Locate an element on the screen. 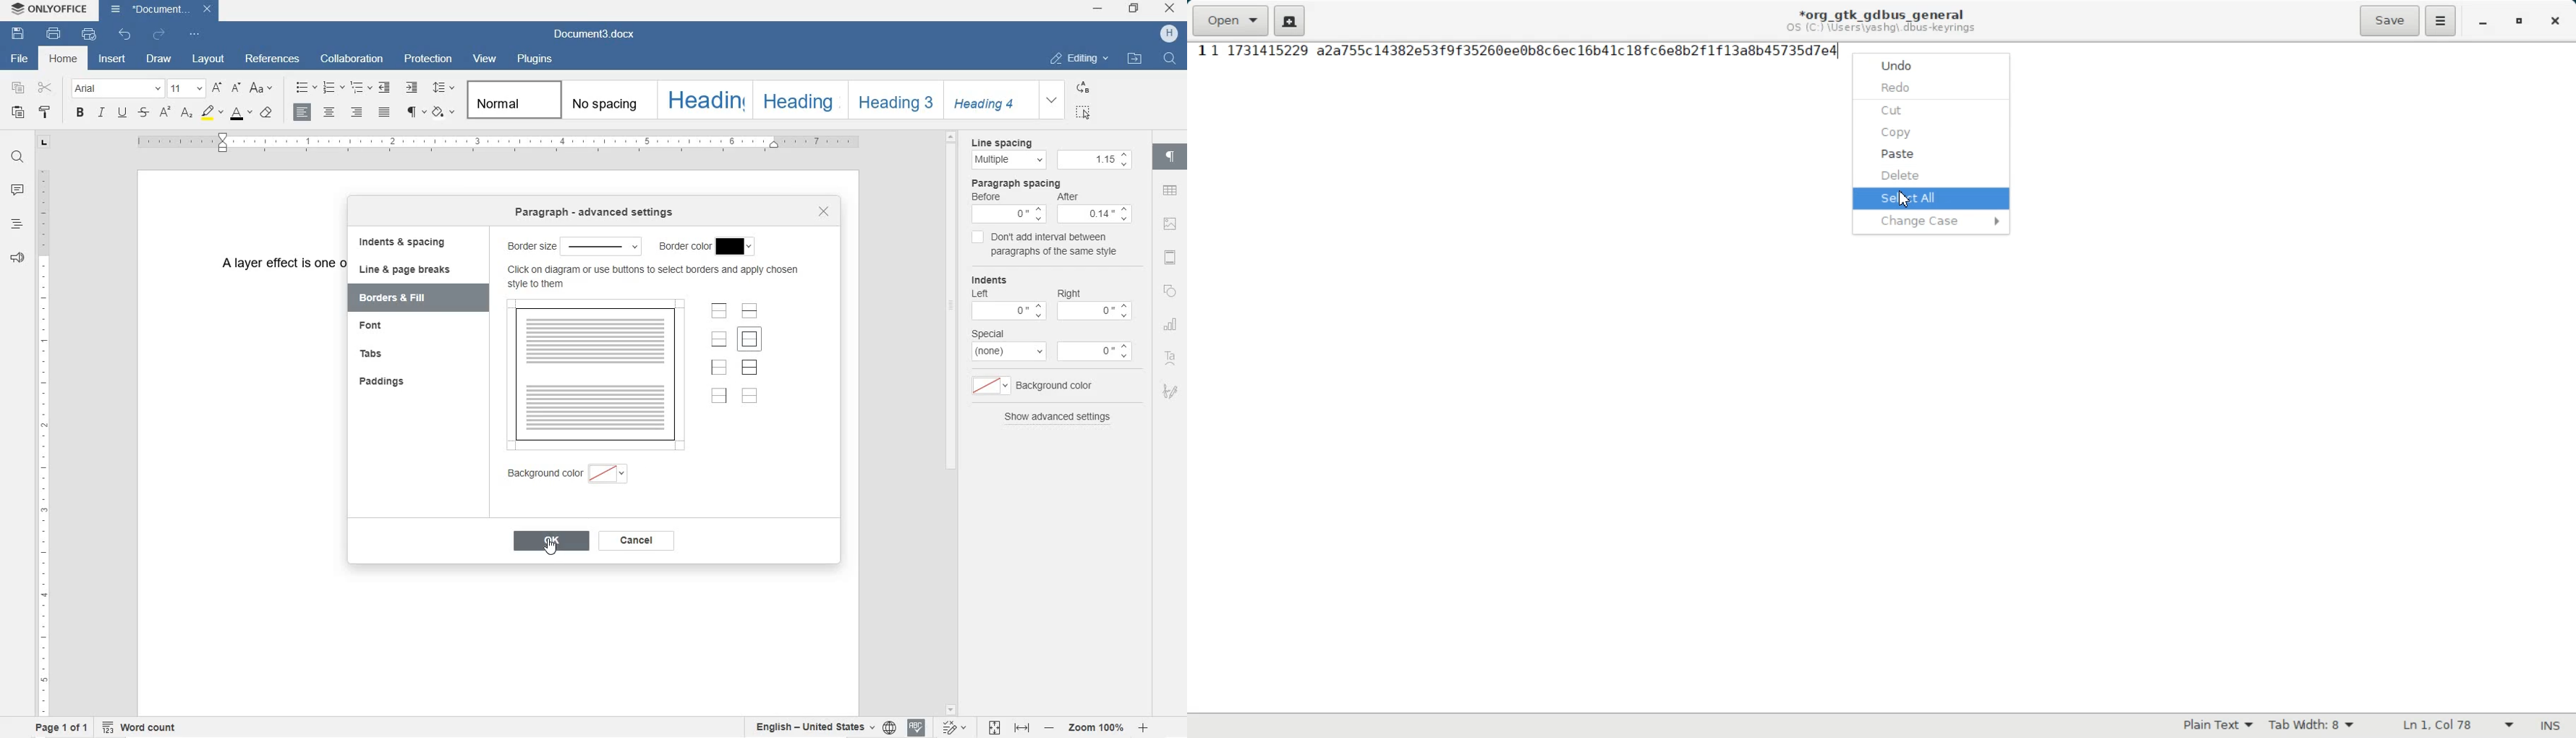 This screenshot has width=2576, height=756. HEADING 2 is located at coordinates (799, 100).